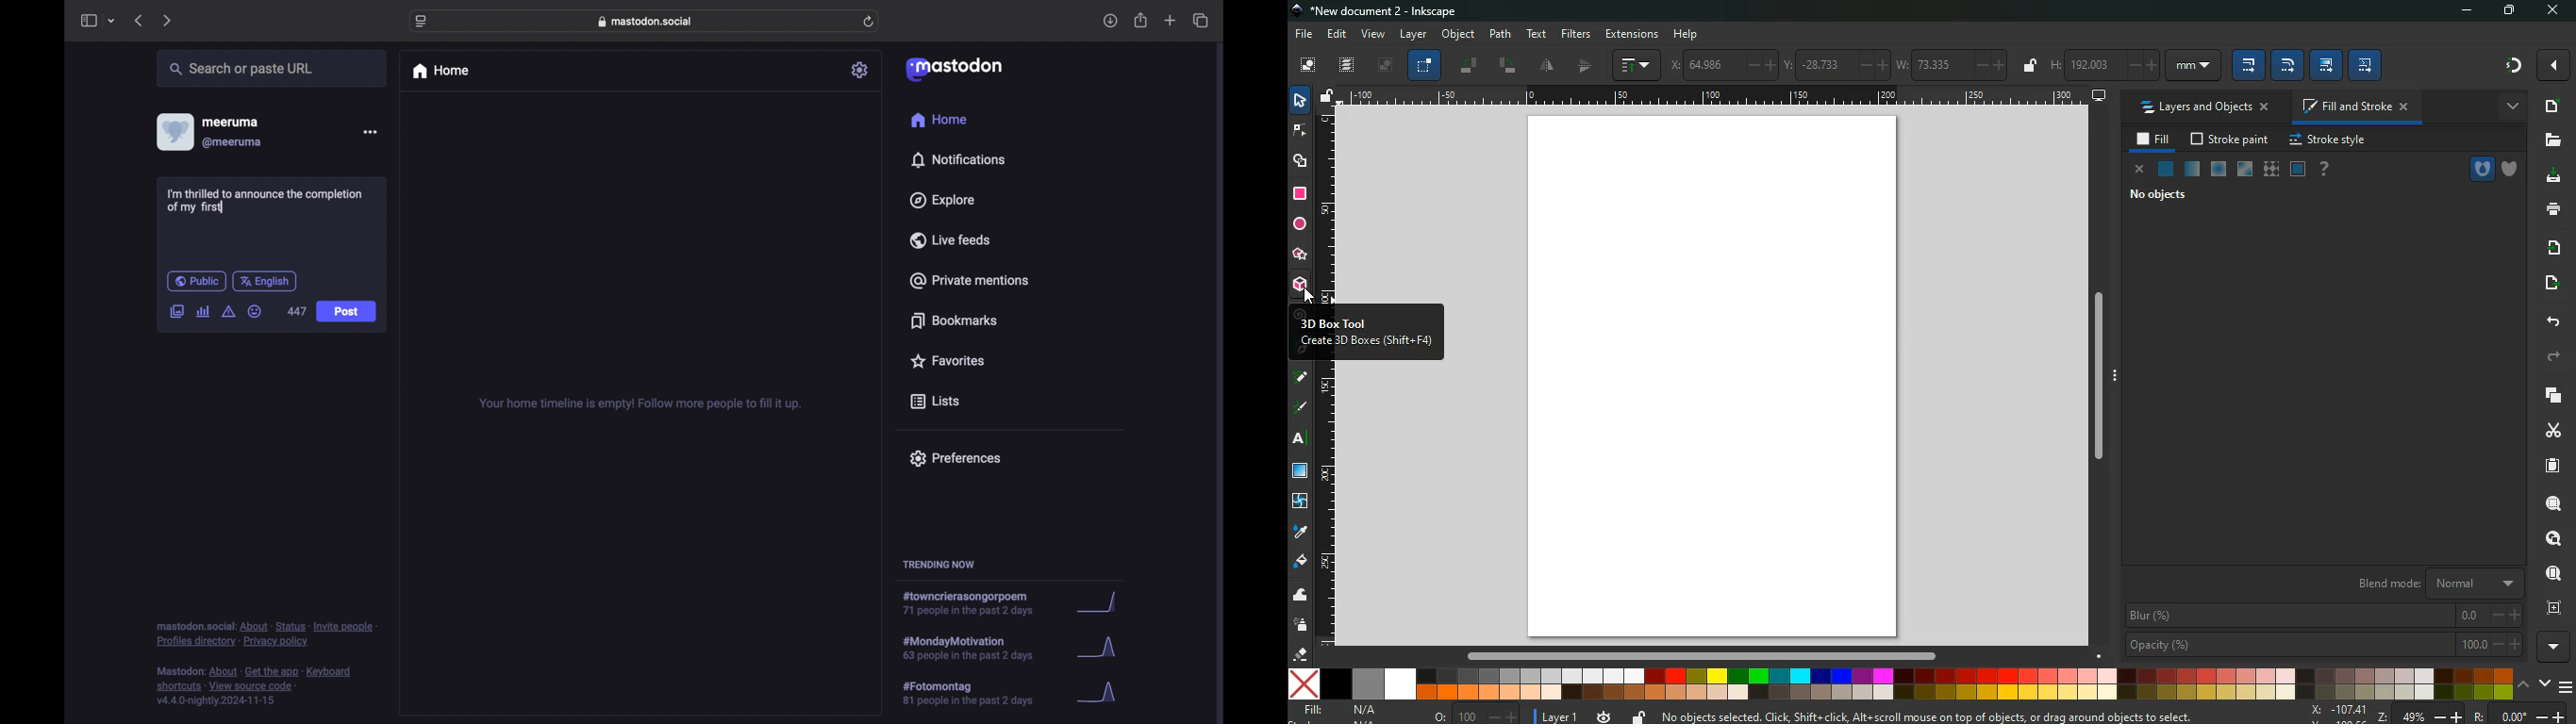 The image size is (2576, 728). I want to click on display picture, so click(174, 132).